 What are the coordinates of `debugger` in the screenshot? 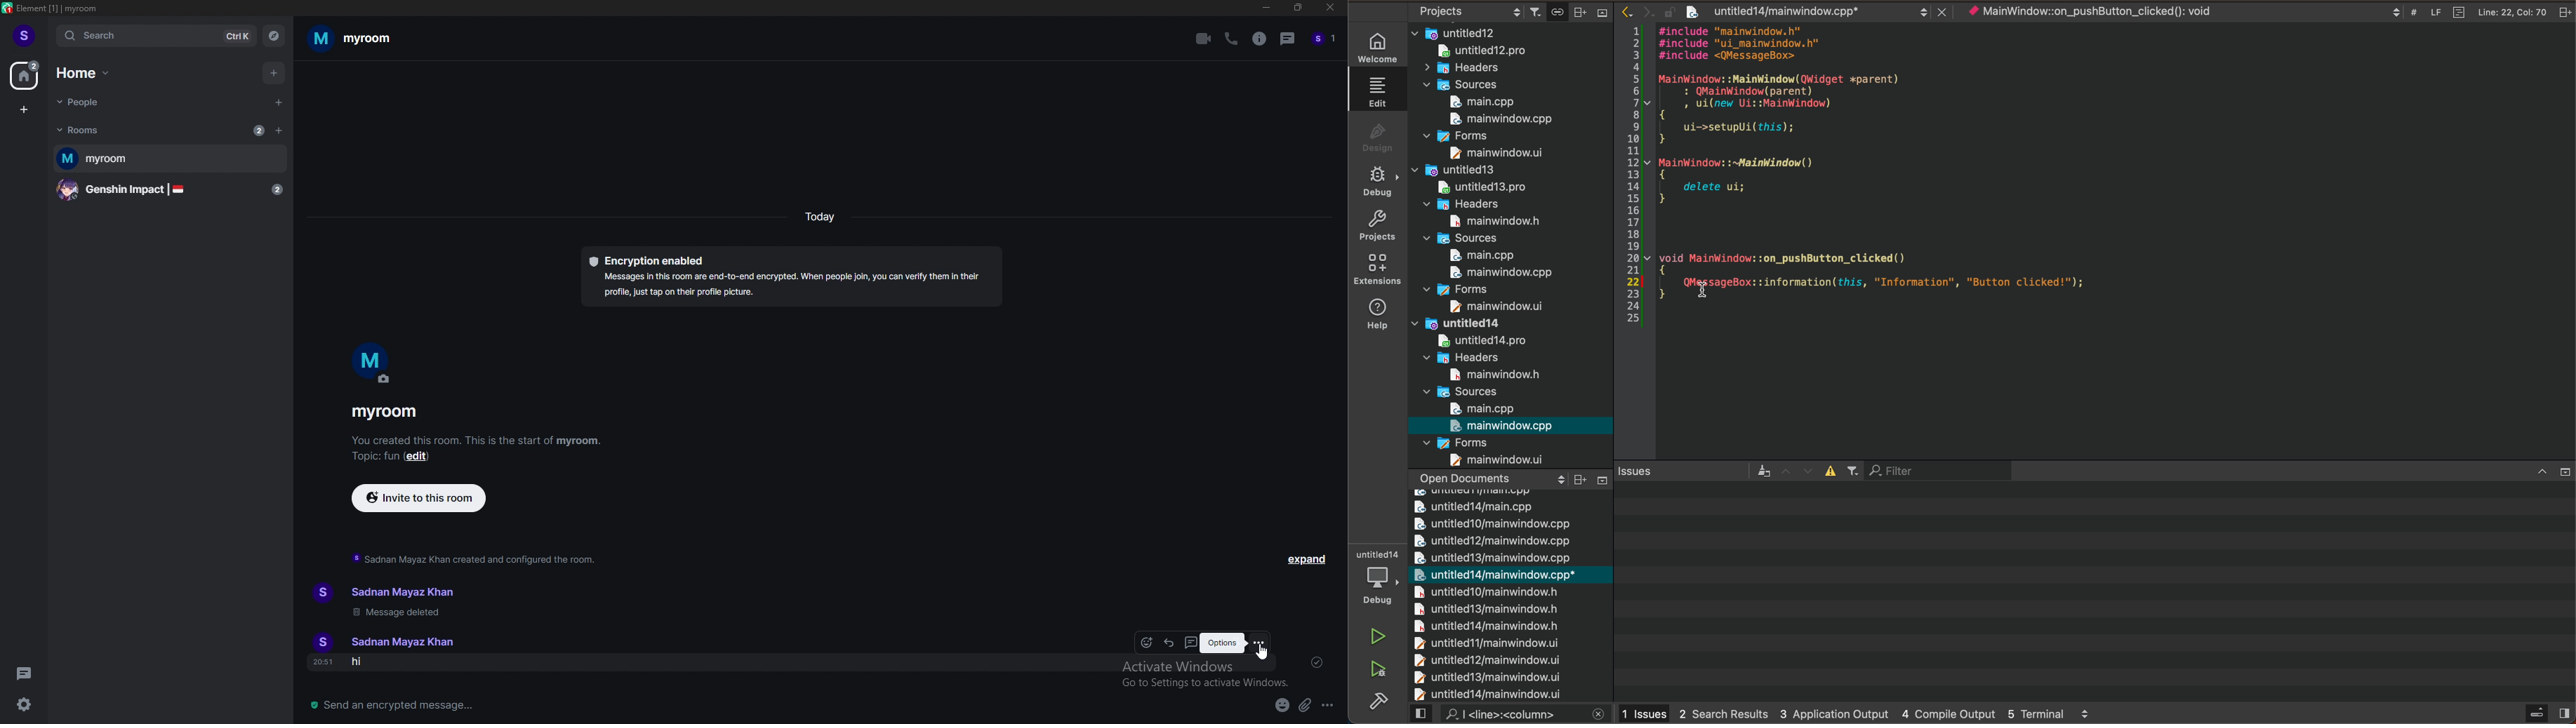 It's located at (1380, 580).